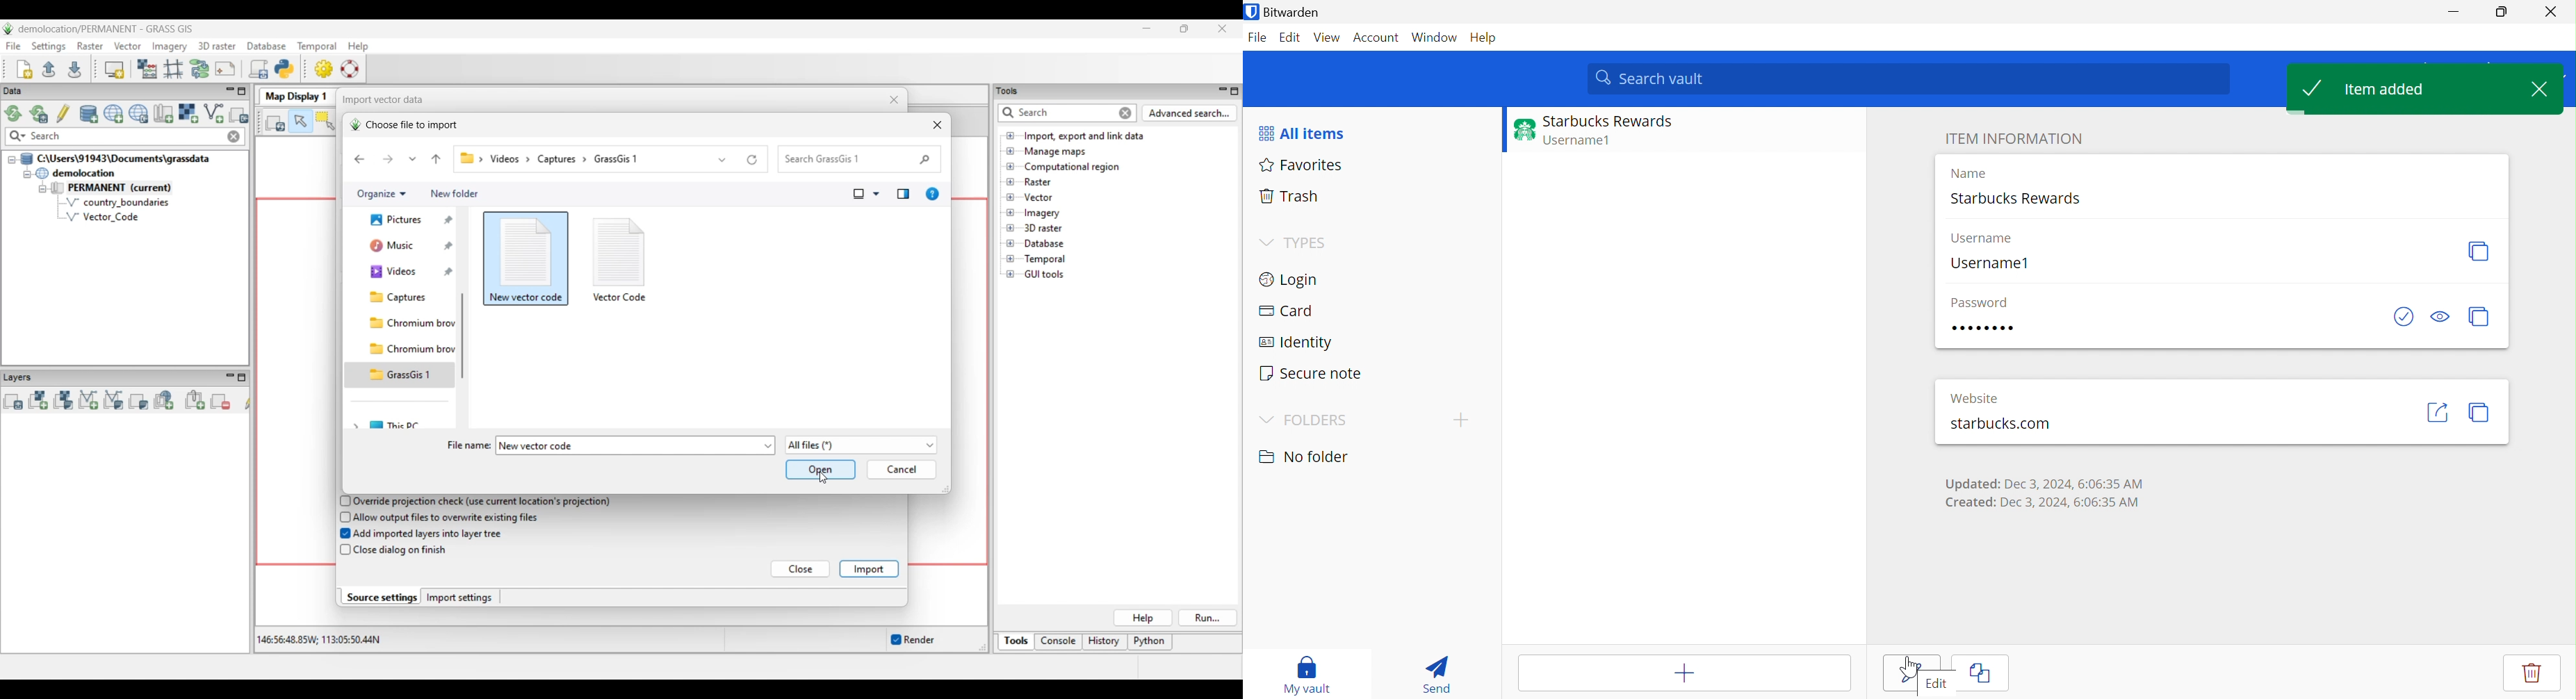  I want to click on Login, so click(1287, 281).